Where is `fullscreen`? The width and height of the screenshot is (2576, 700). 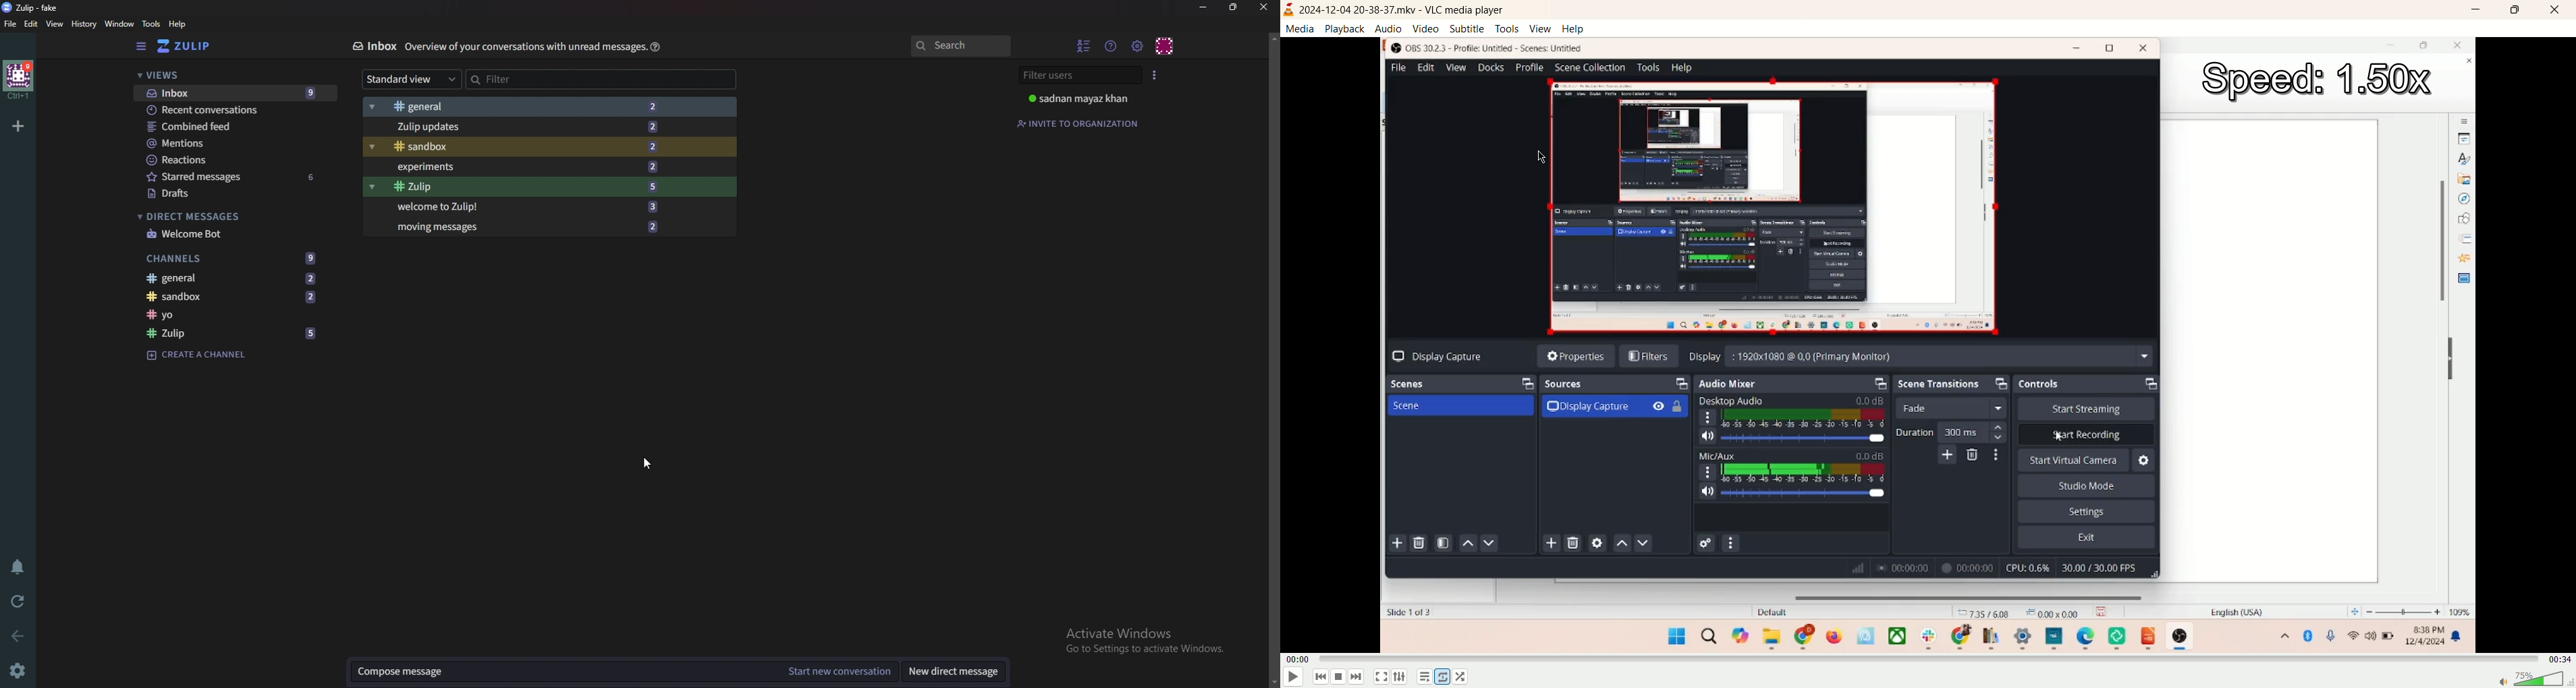
fullscreen is located at coordinates (1383, 679).